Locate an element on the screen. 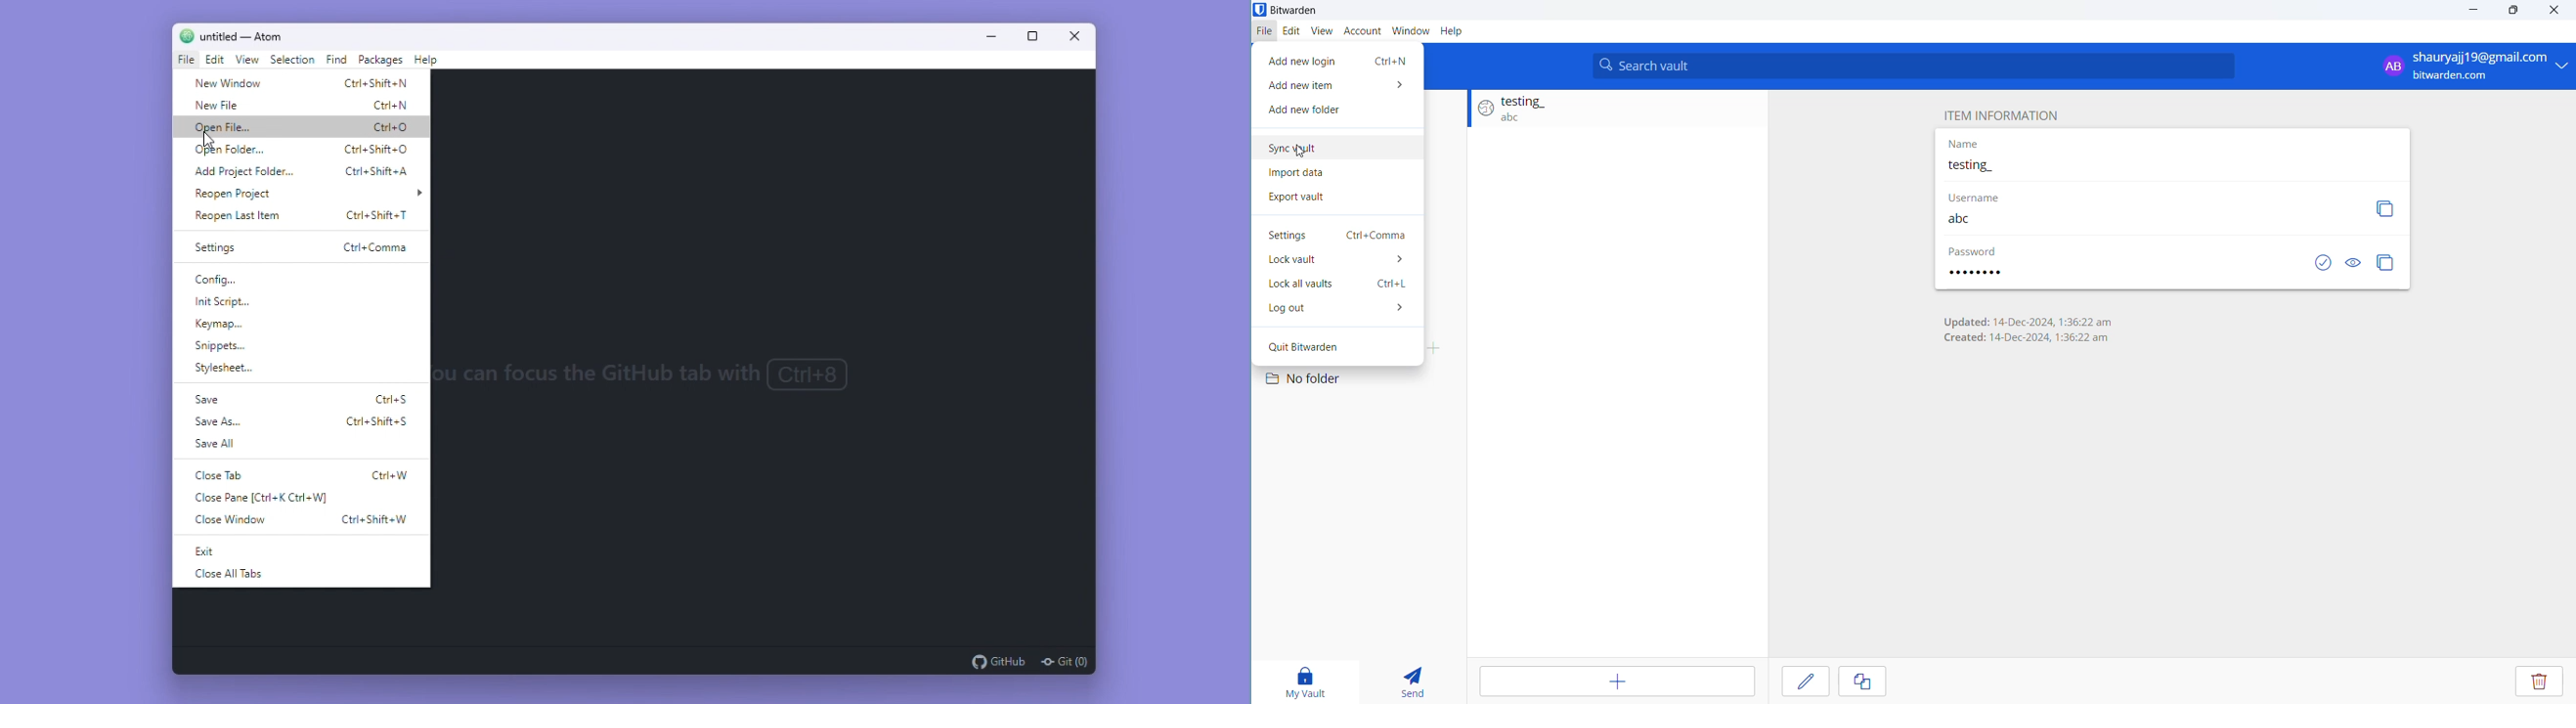 The width and height of the screenshot is (2576, 728). Export data is located at coordinates (1320, 202).